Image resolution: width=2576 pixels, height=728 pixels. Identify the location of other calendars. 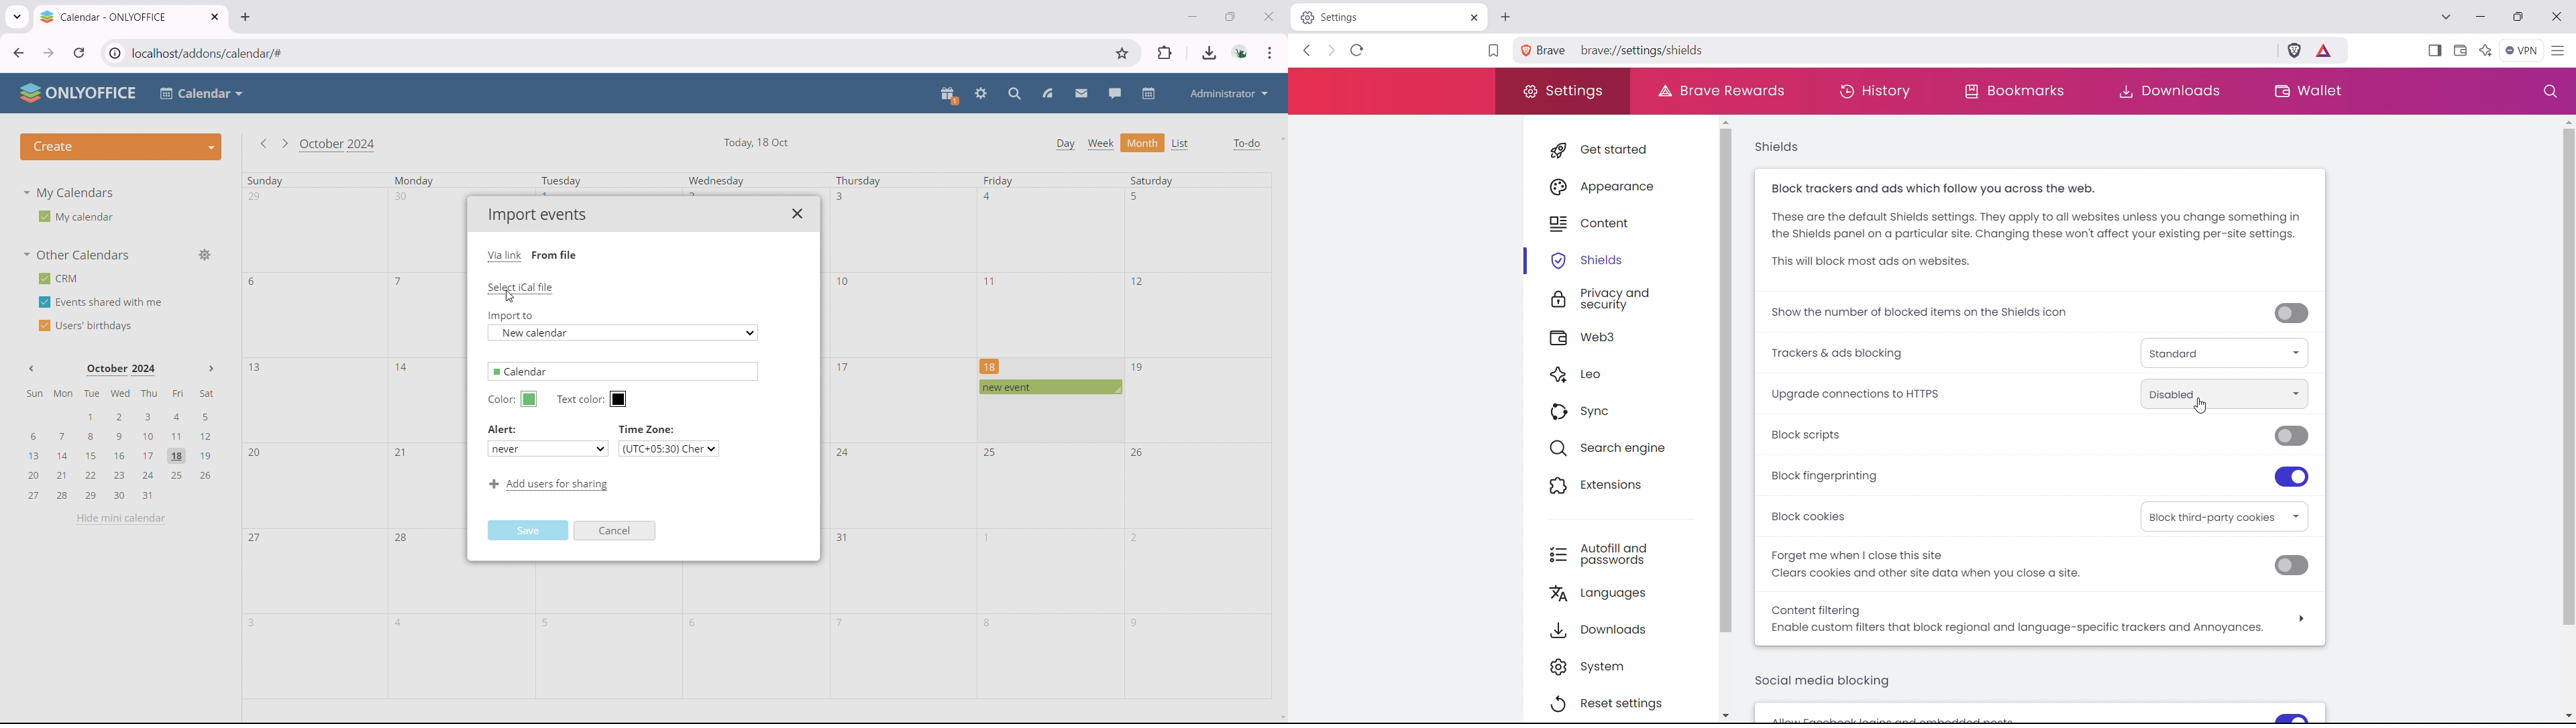
(77, 255).